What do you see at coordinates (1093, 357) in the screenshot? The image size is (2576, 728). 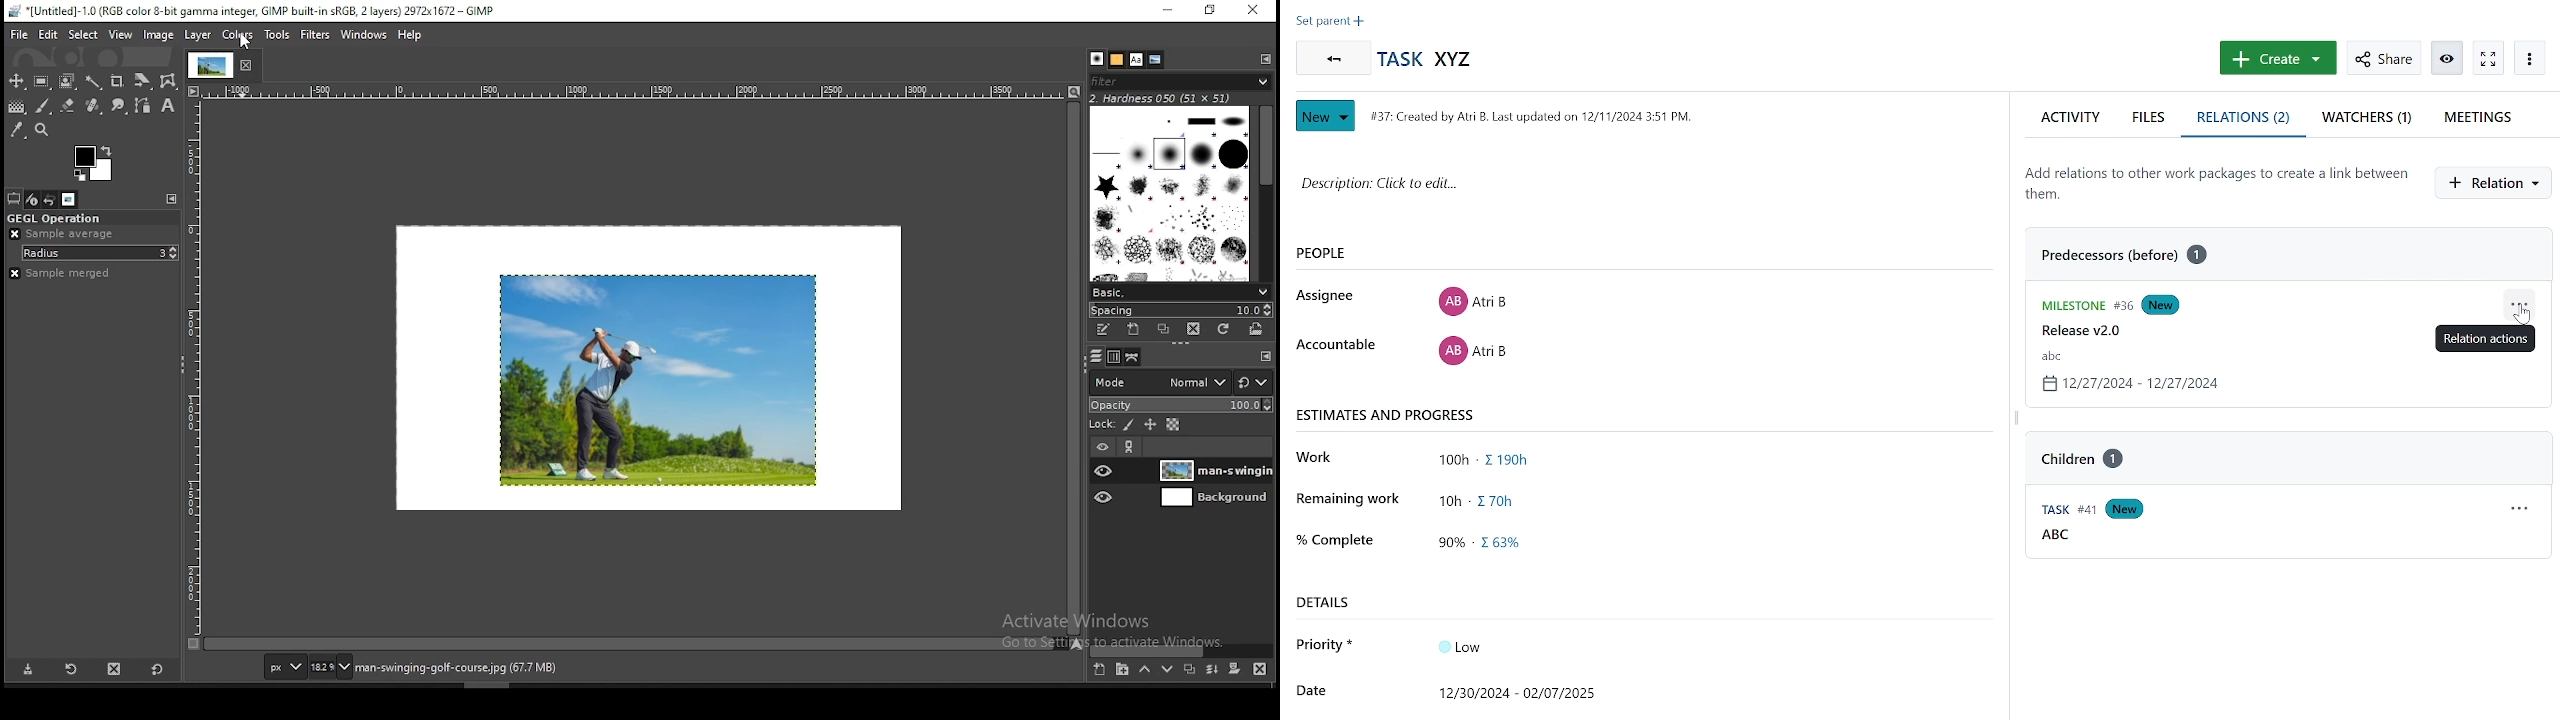 I see `layers` at bounding box center [1093, 357].